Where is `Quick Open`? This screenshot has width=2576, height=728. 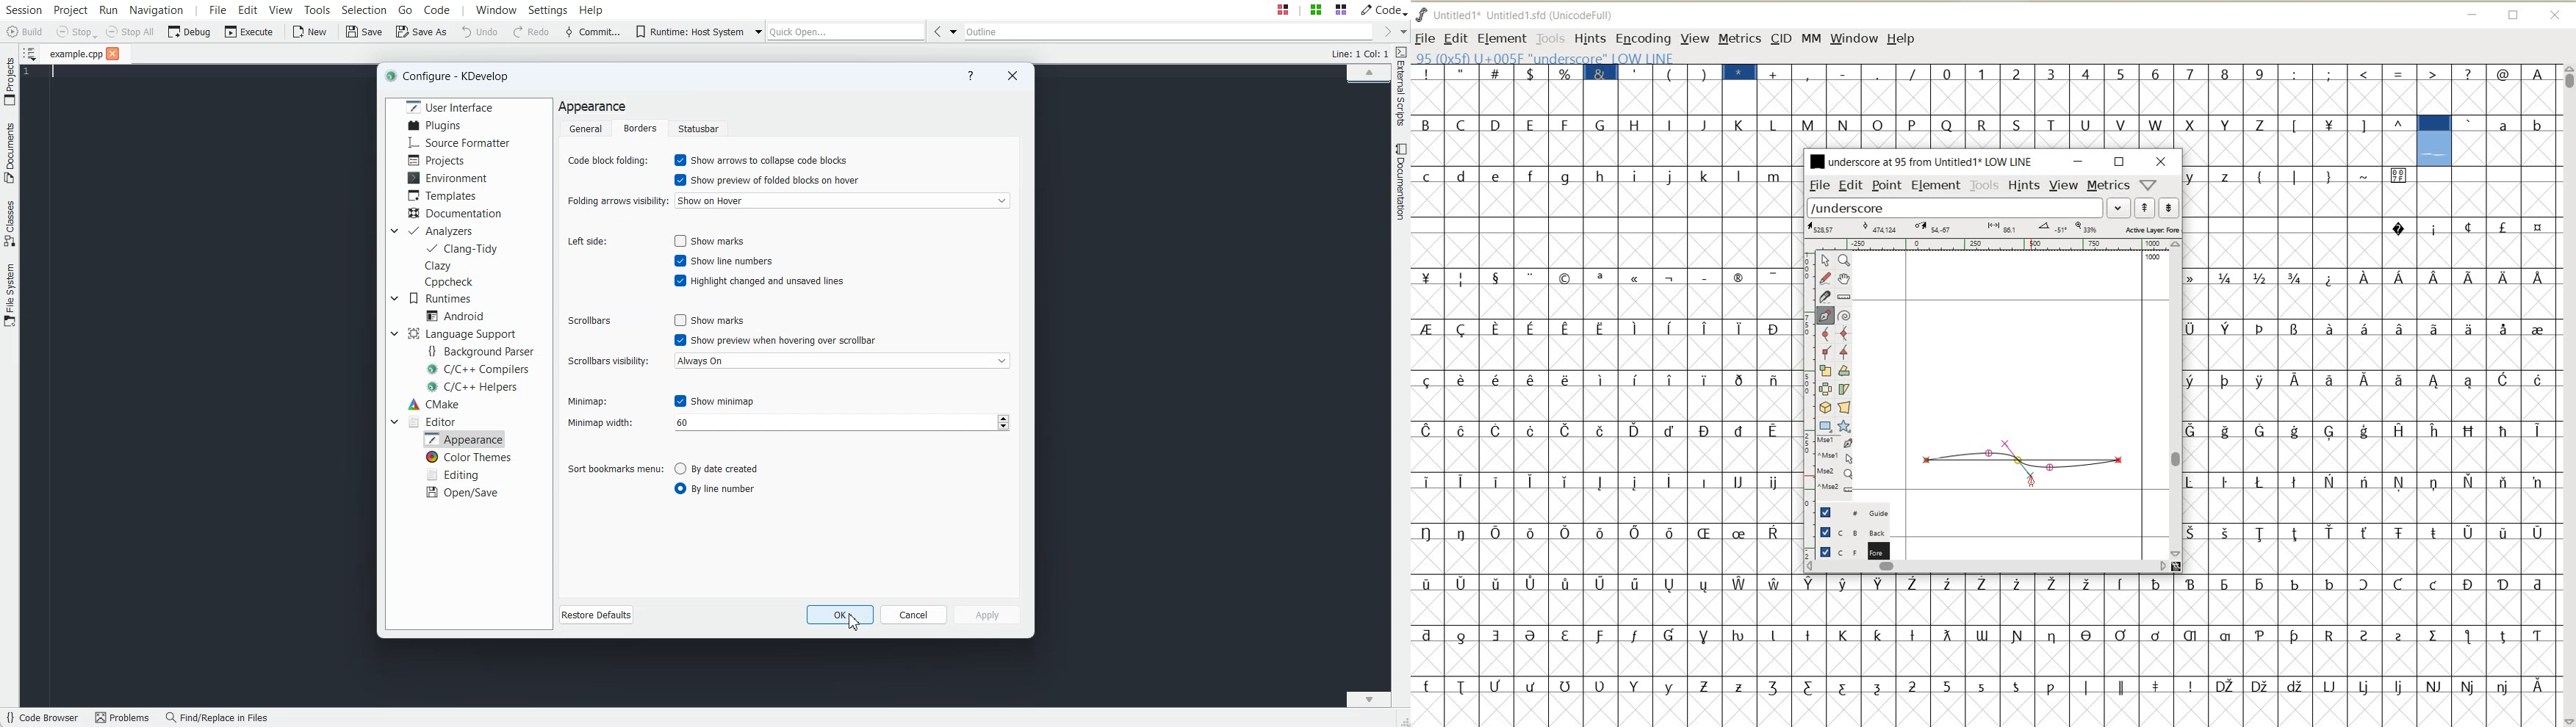 Quick Open is located at coordinates (847, 31).